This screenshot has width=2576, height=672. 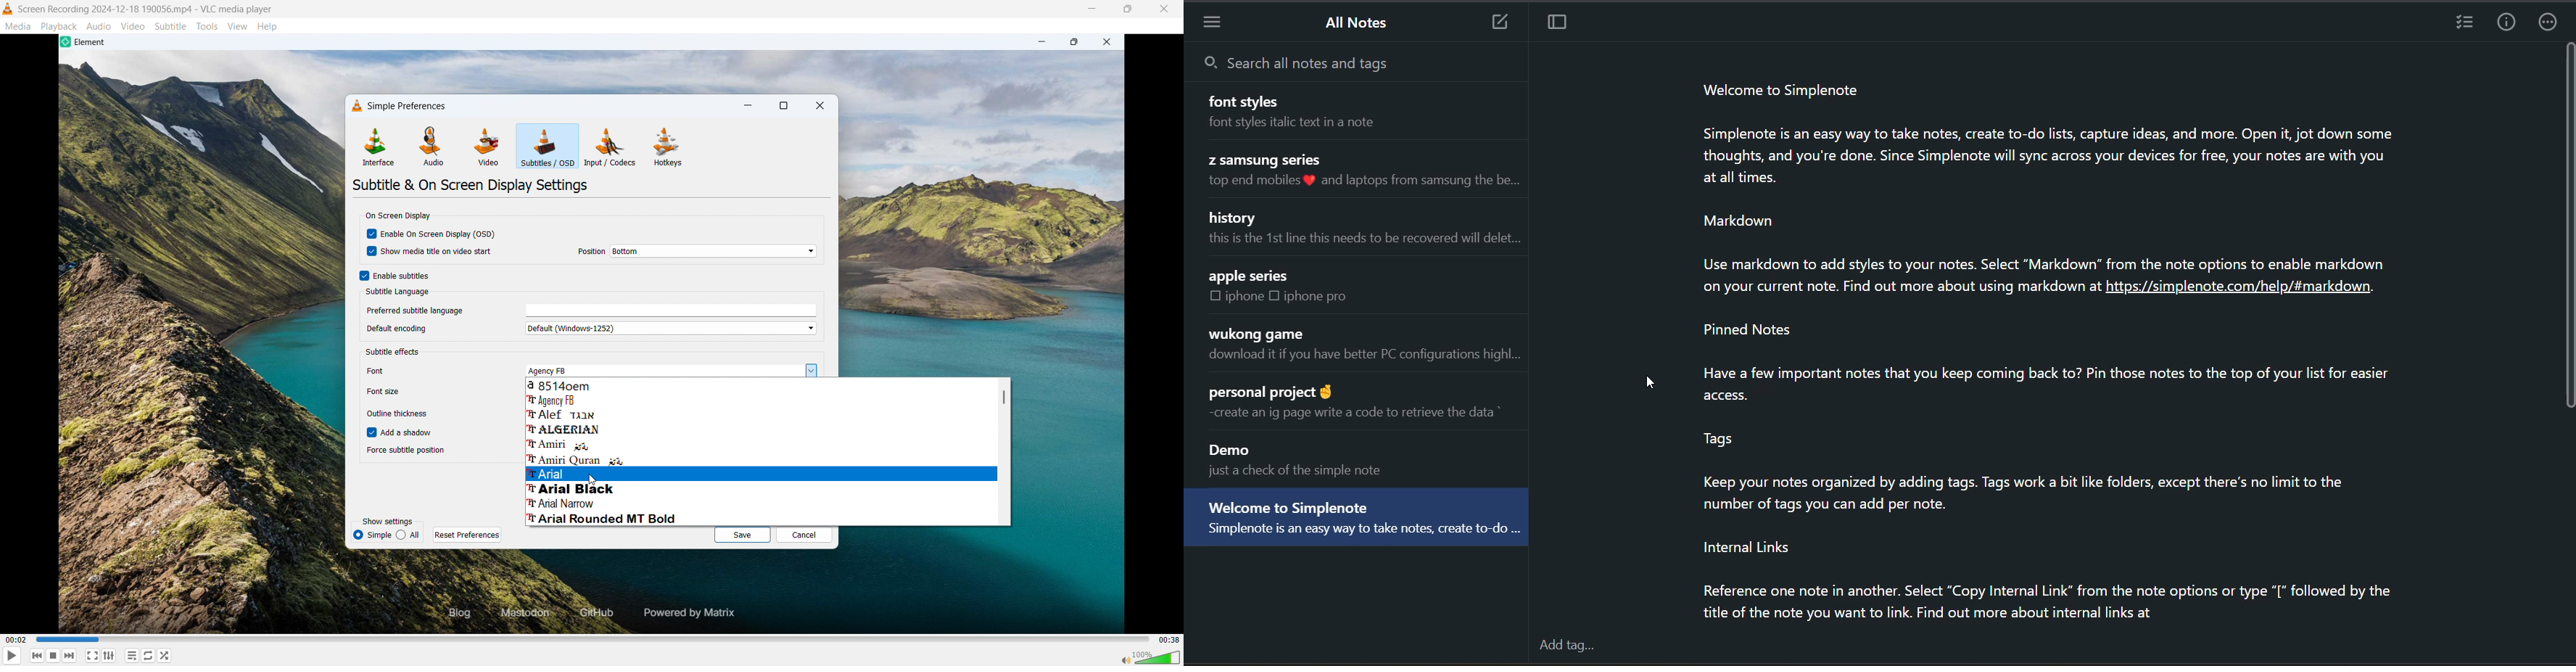 What do you see at coordinates (432, 233) in the screenshot?
I see `enable on screen display` at bounding box center [432, 233].